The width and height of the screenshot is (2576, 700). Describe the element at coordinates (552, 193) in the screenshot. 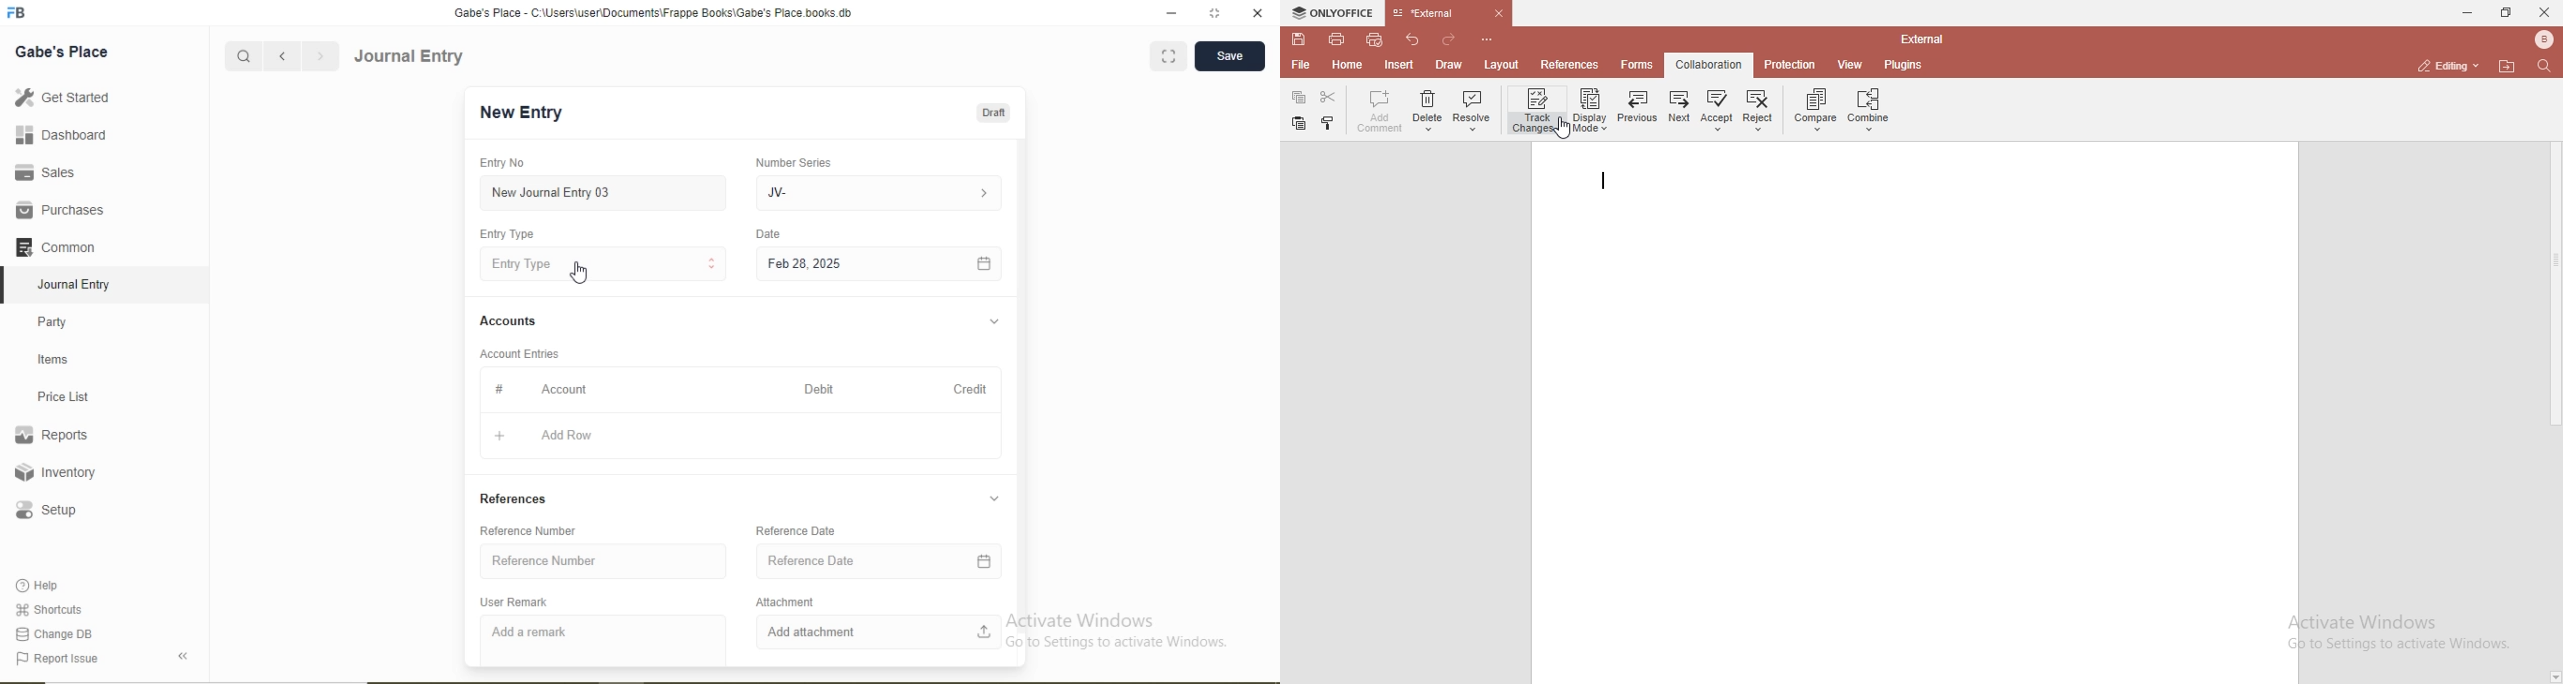

I see `New Journal Entry 03` at that location.